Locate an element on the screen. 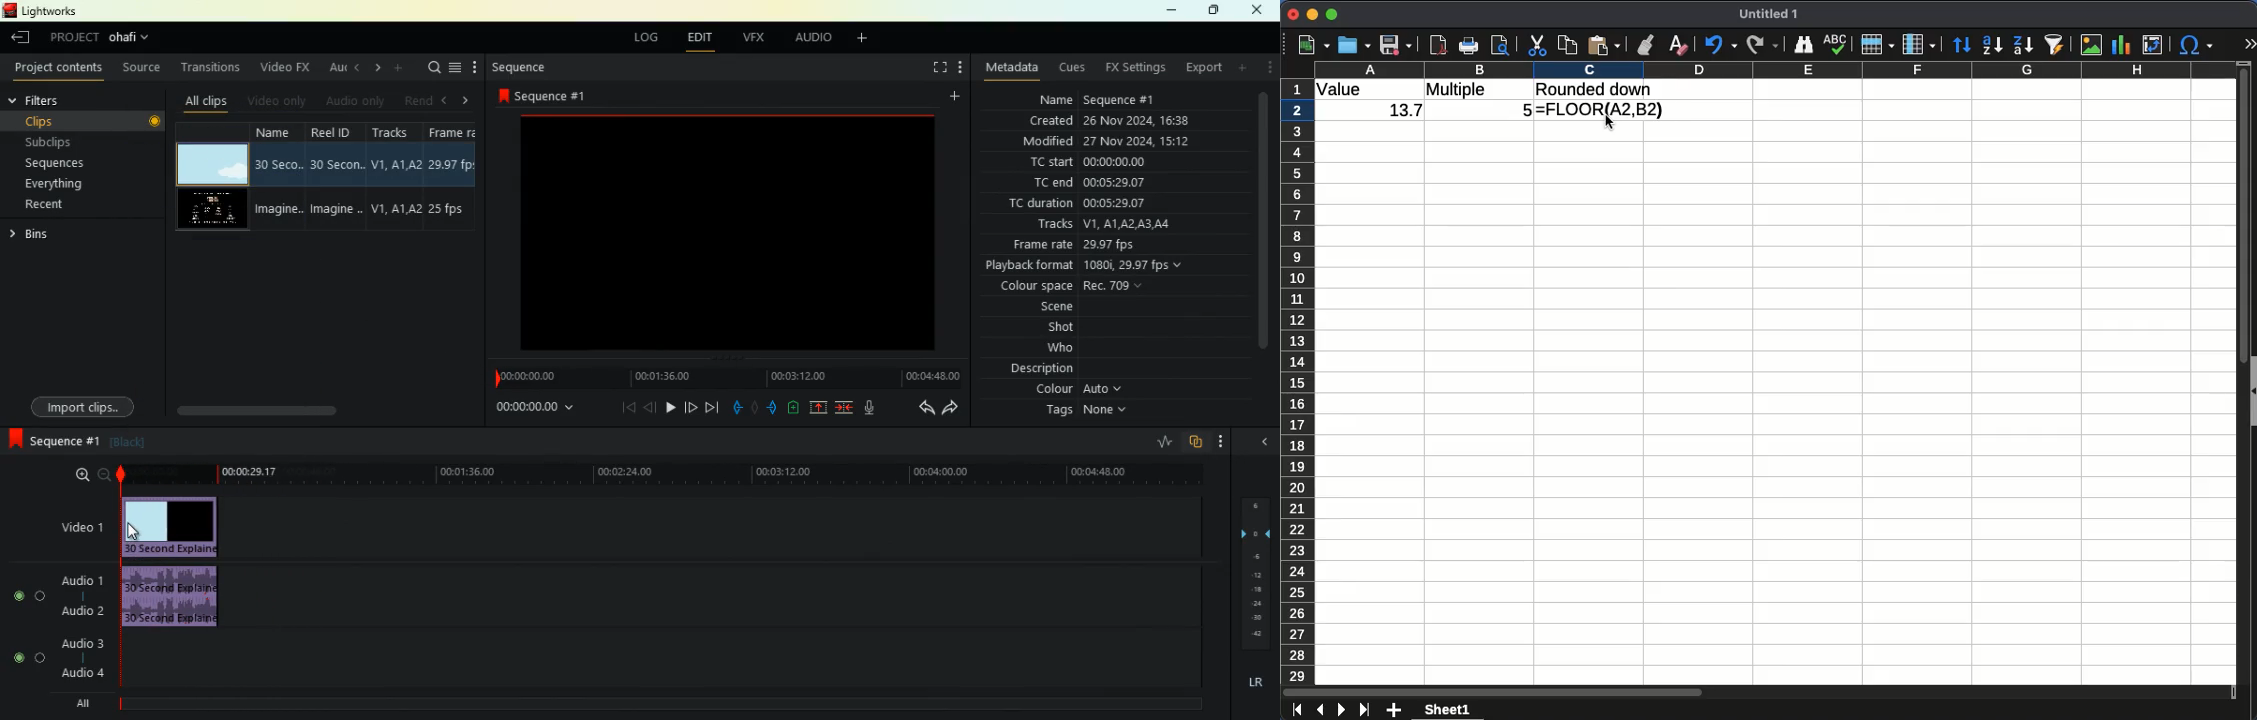 The height and width of the screenshot is (728, 2268). menu is located at coordinates (456, 67).